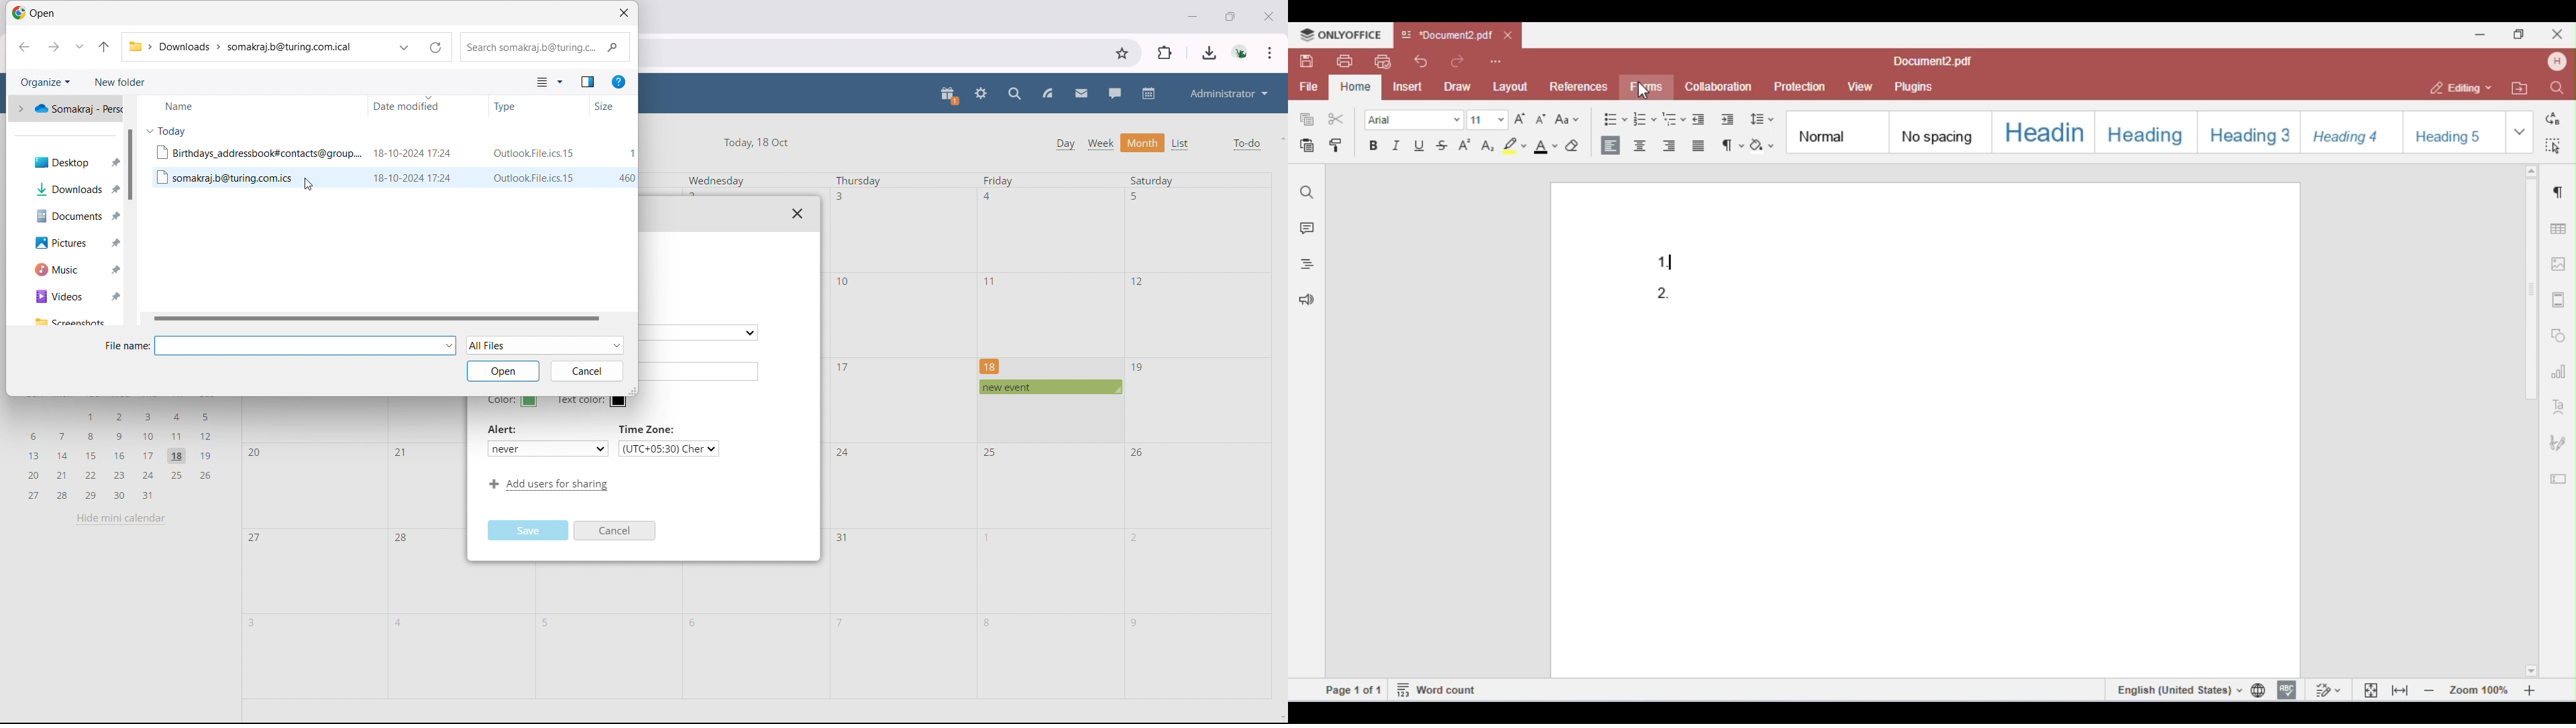  Describe the element at coordinates (1138, 368) in the screenshot. I see `19` at that location.